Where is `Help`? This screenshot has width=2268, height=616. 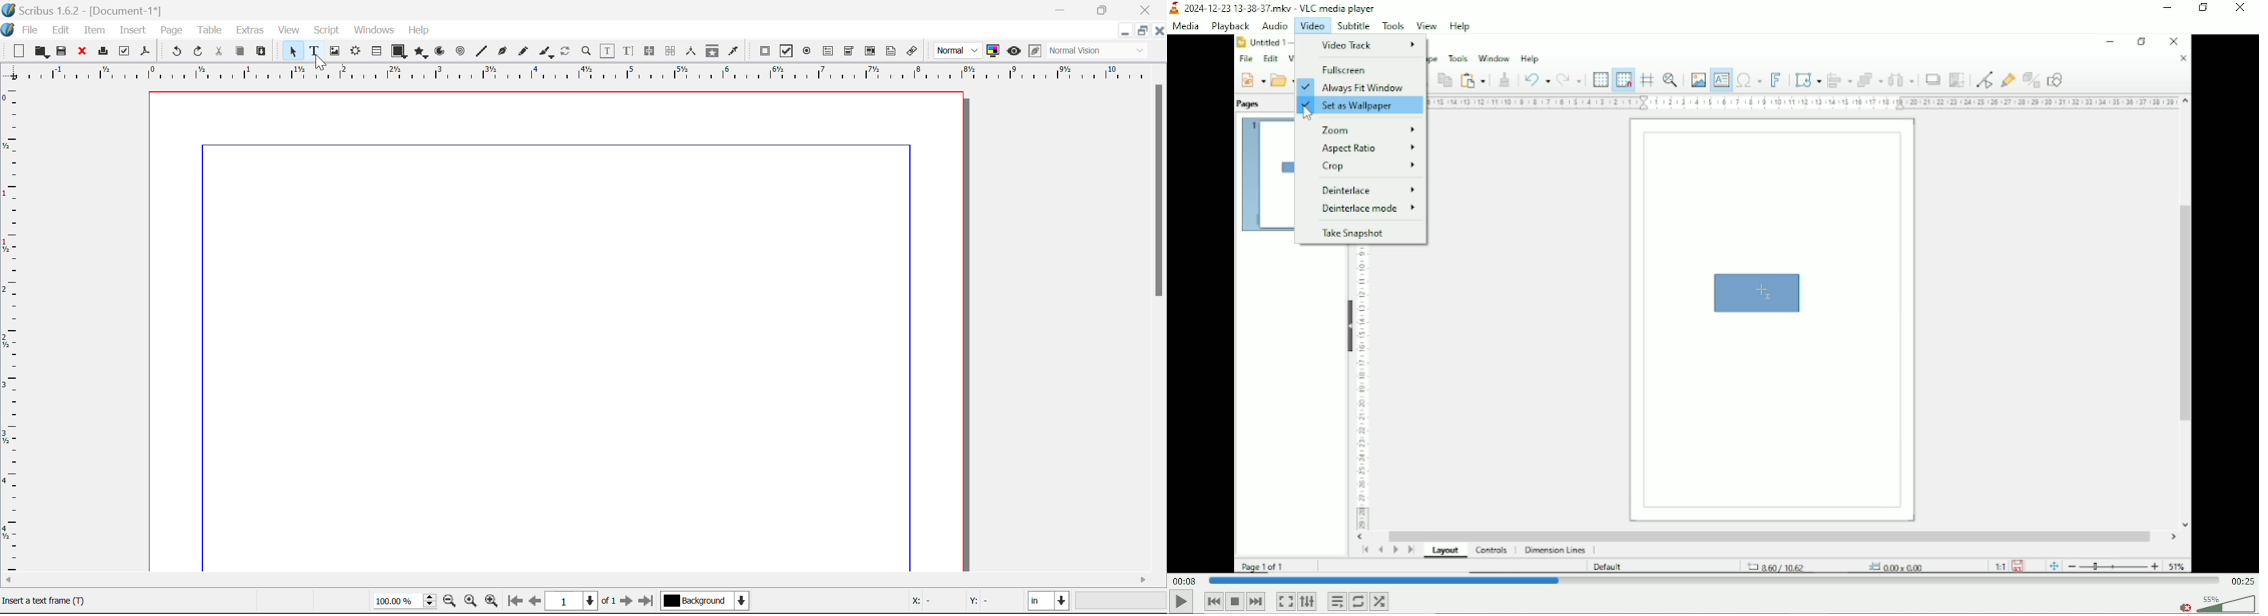
Help is located at coordinates (1462, 26).